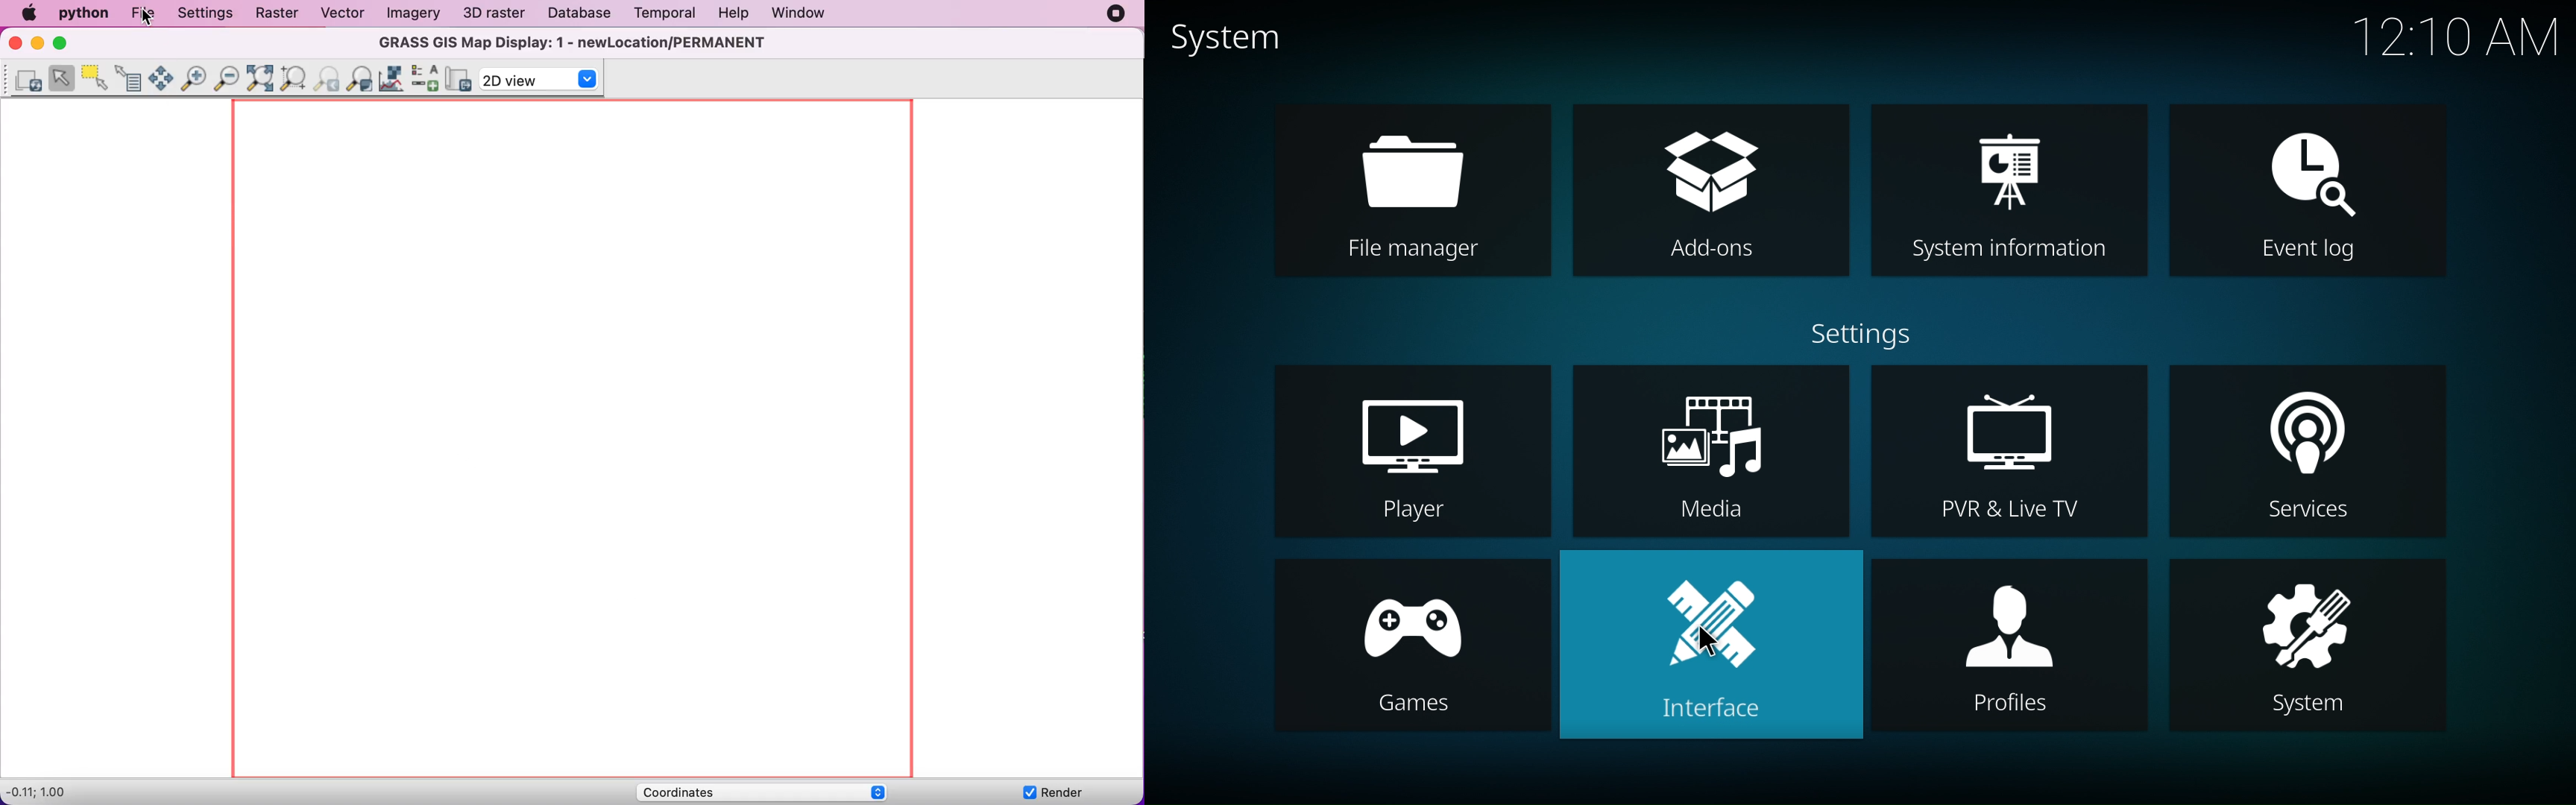 This screenshot has height=812, width=2576. Describe the element at coordinates (1857, 334) in the screenshot. I see `settings` at that location.